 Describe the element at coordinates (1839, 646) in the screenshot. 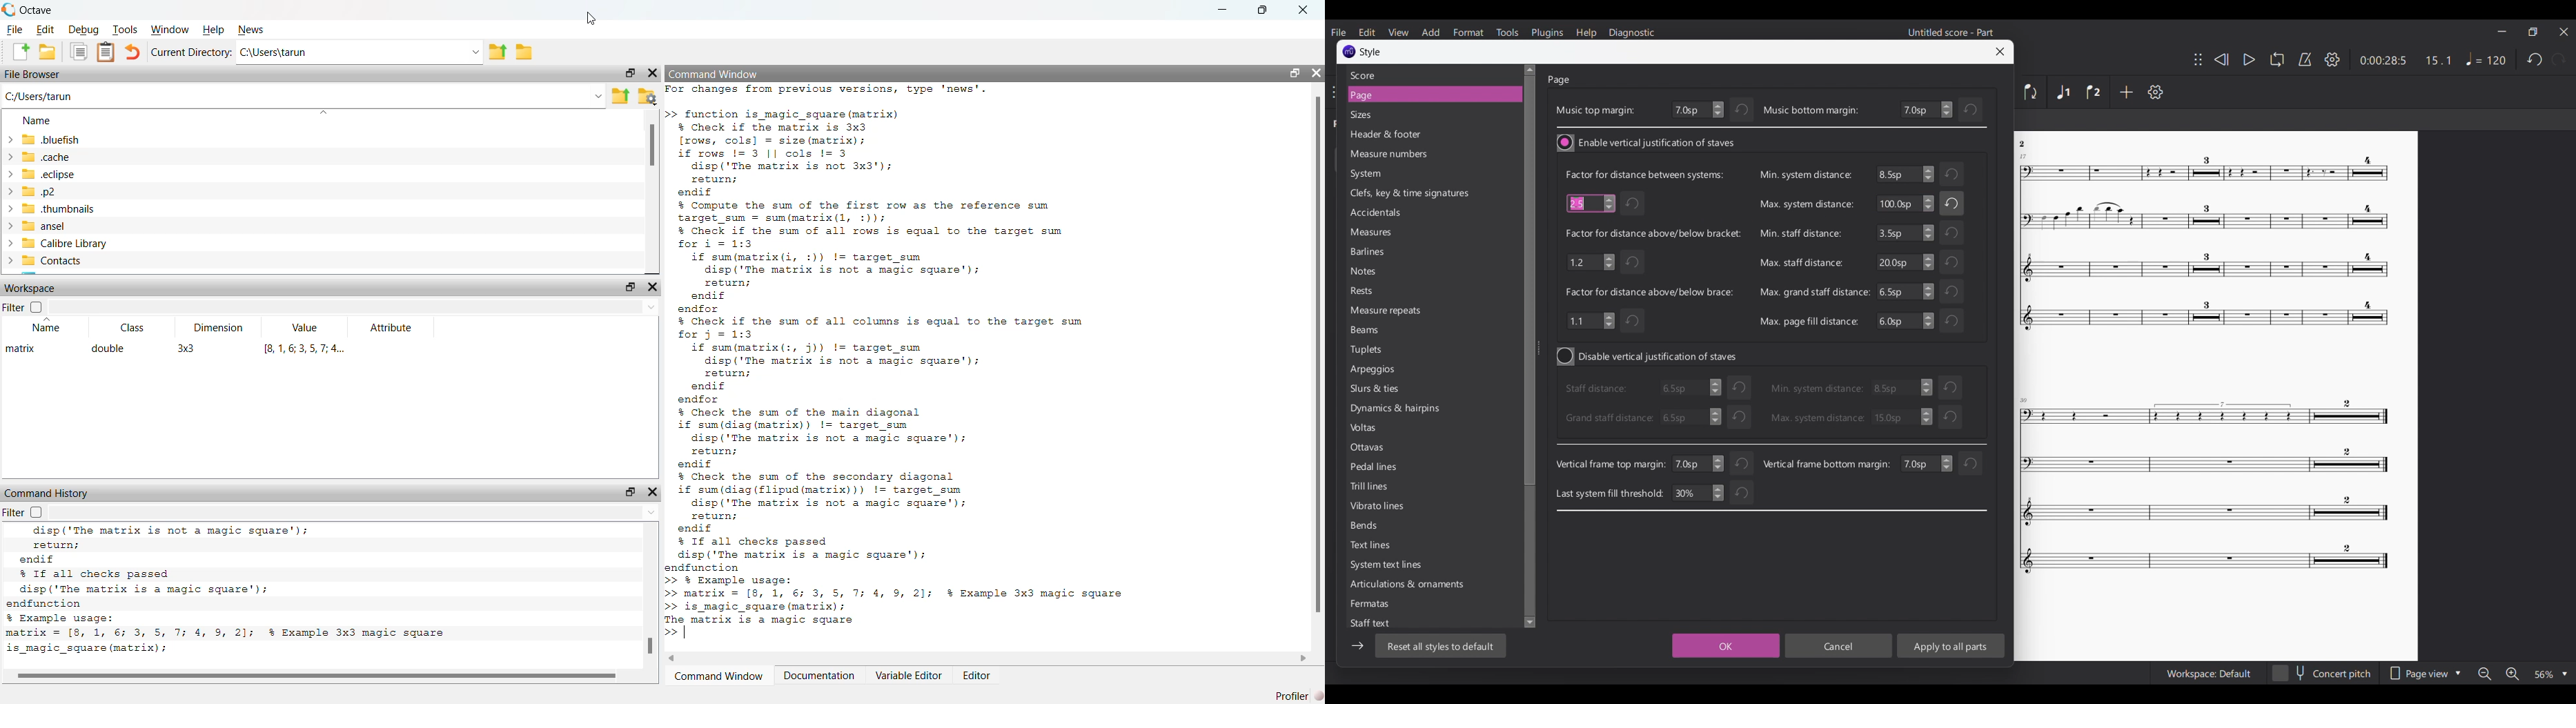

I see `Cancel` at that location.